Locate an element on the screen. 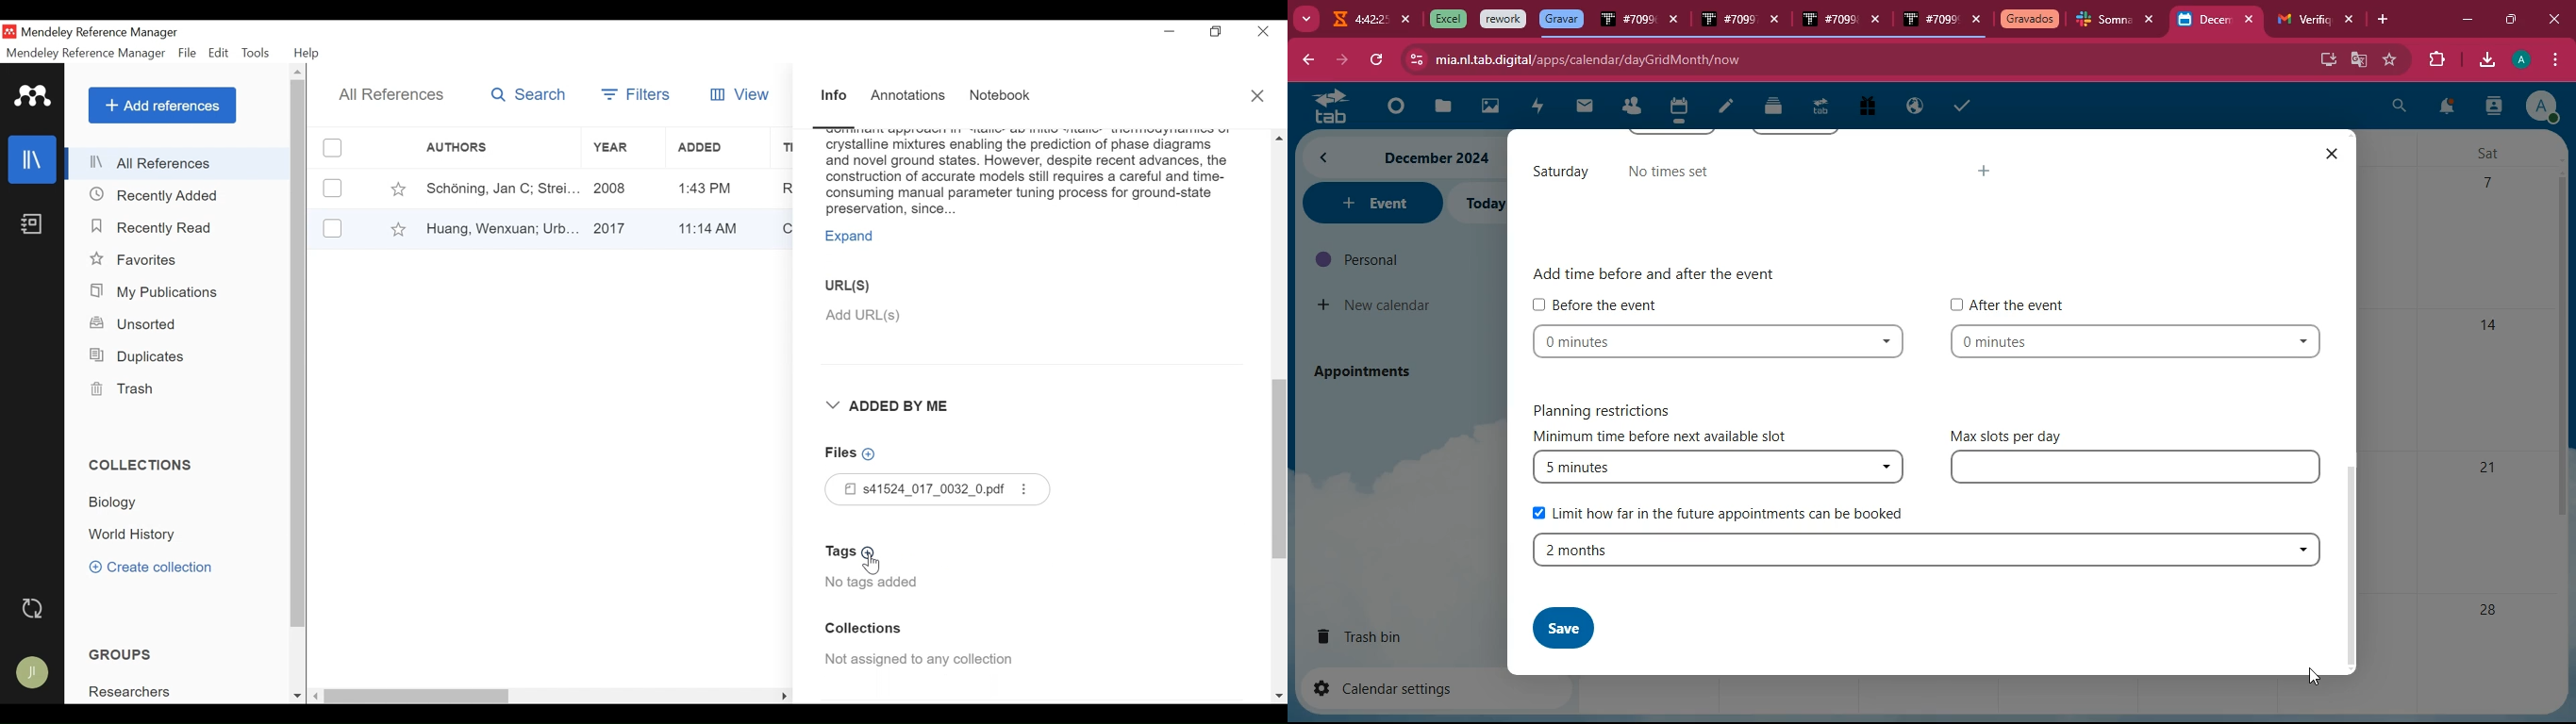 The image size is (2576, 728). month is located at coordinates (1401, 157).